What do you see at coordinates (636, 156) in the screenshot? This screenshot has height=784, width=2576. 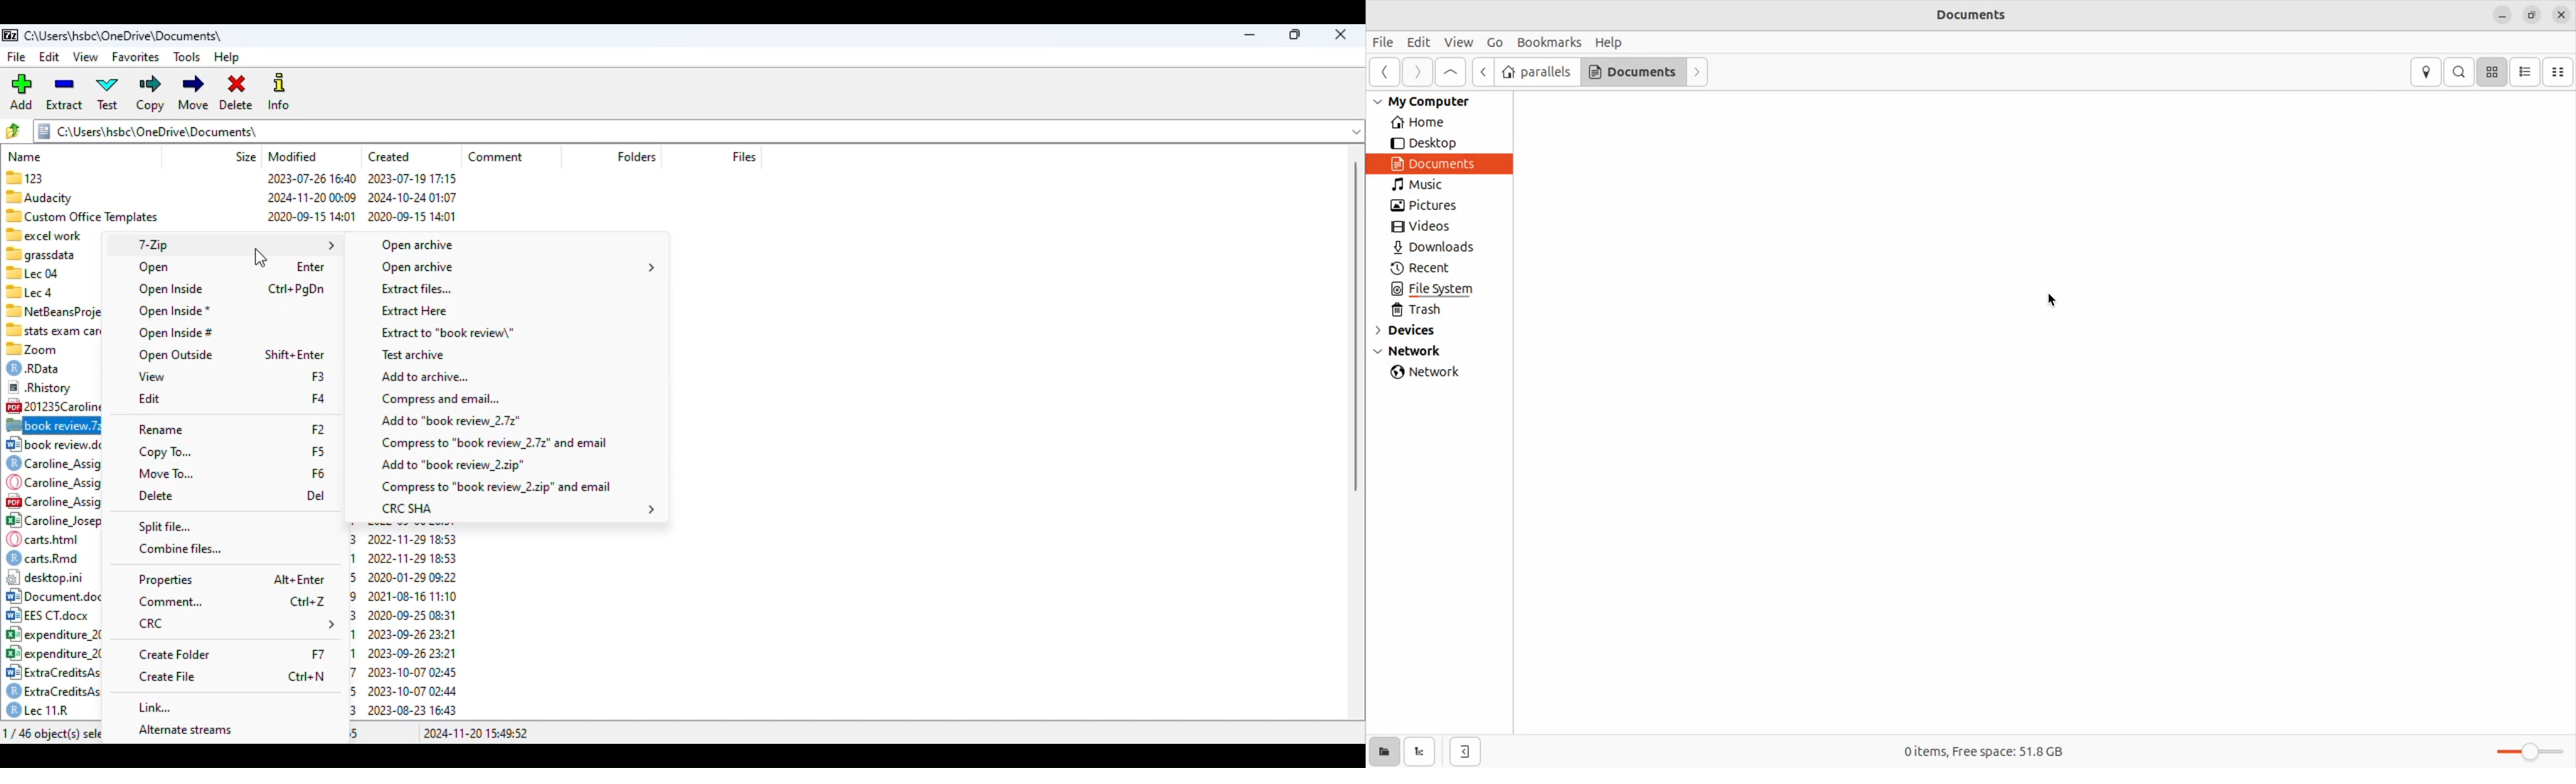 I see `folders` at bounding box center [636, 156].